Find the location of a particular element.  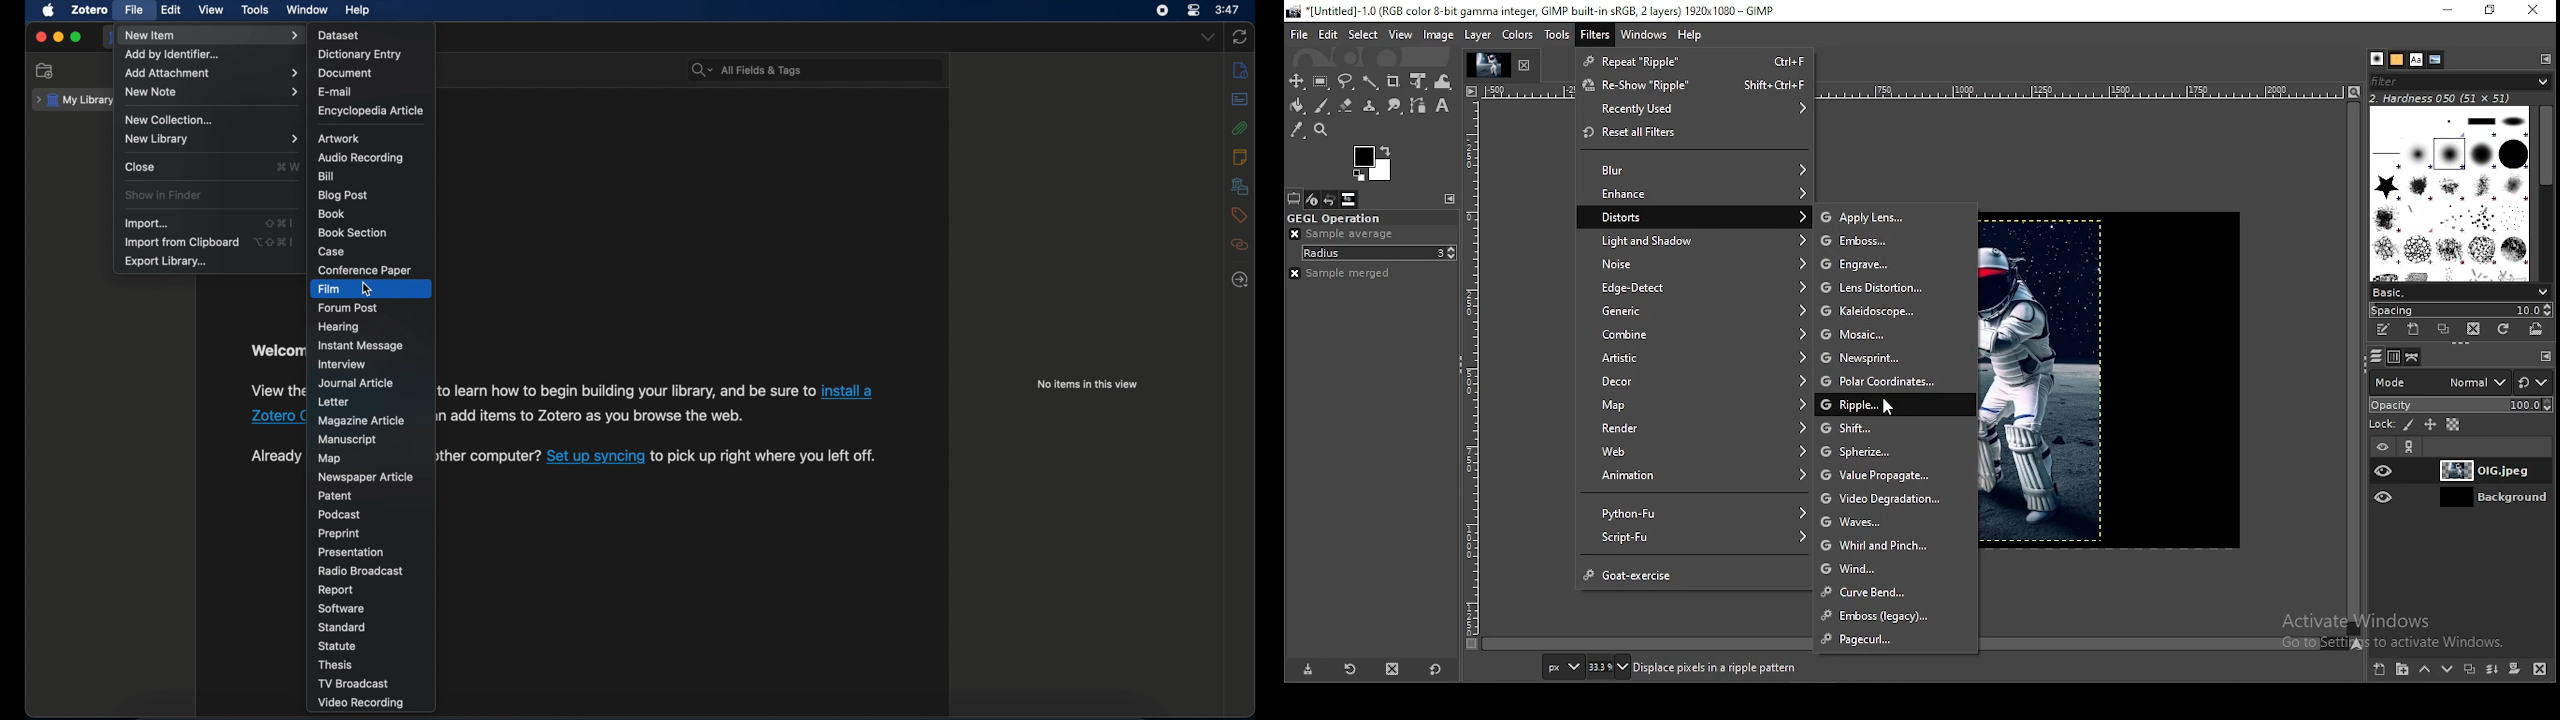

image is located at coordinates (2110, 382).